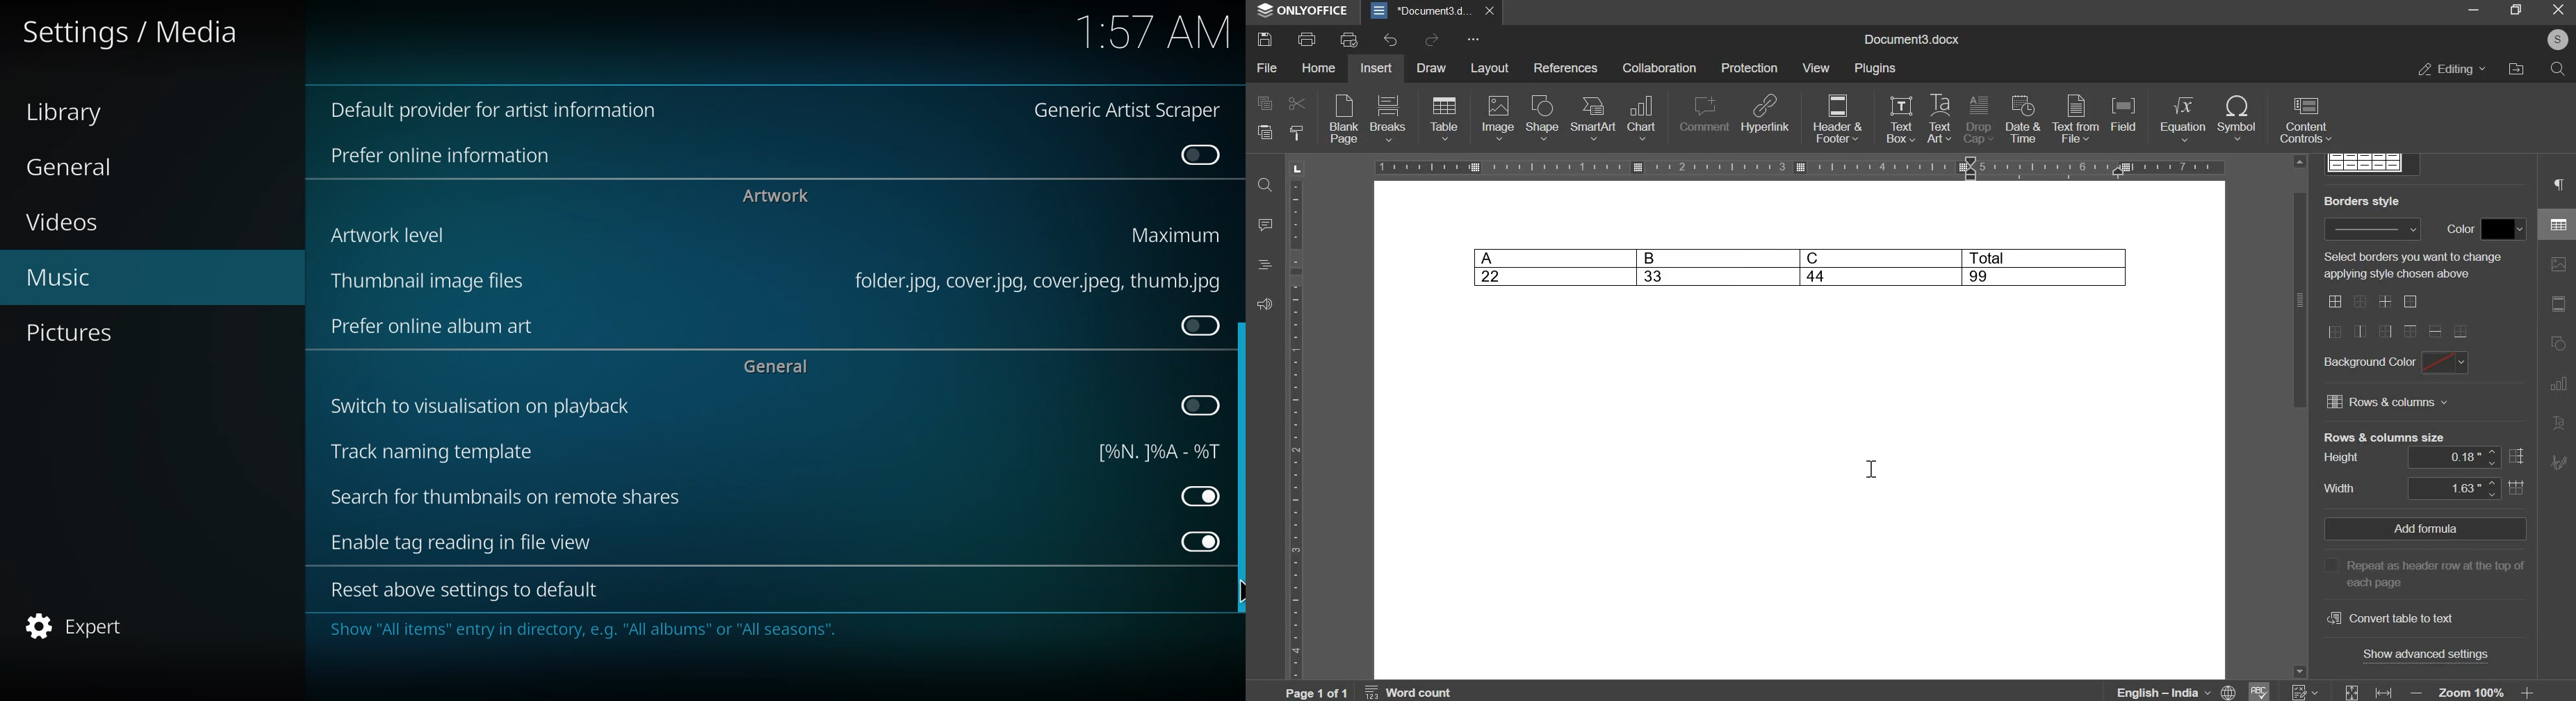 This screenshot has width=2576, height=728. I want to click on smart art, so click(1592, 118).